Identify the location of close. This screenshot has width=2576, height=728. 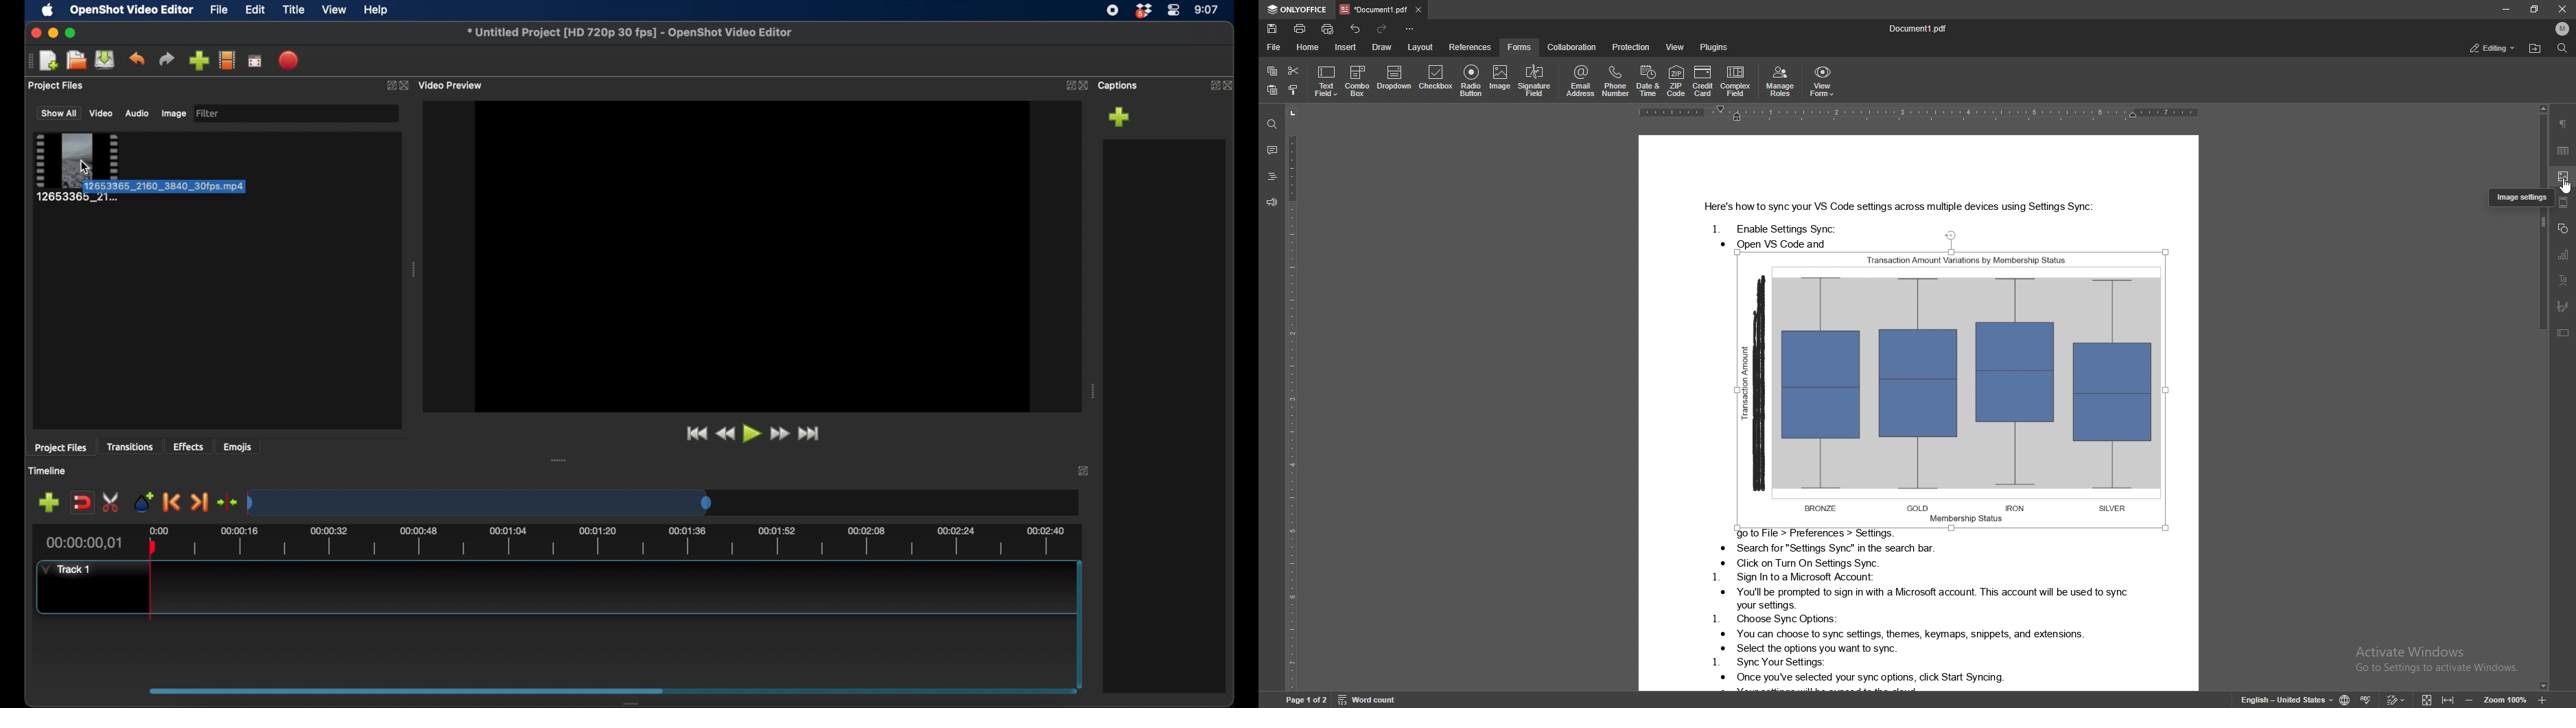
(34, 33).